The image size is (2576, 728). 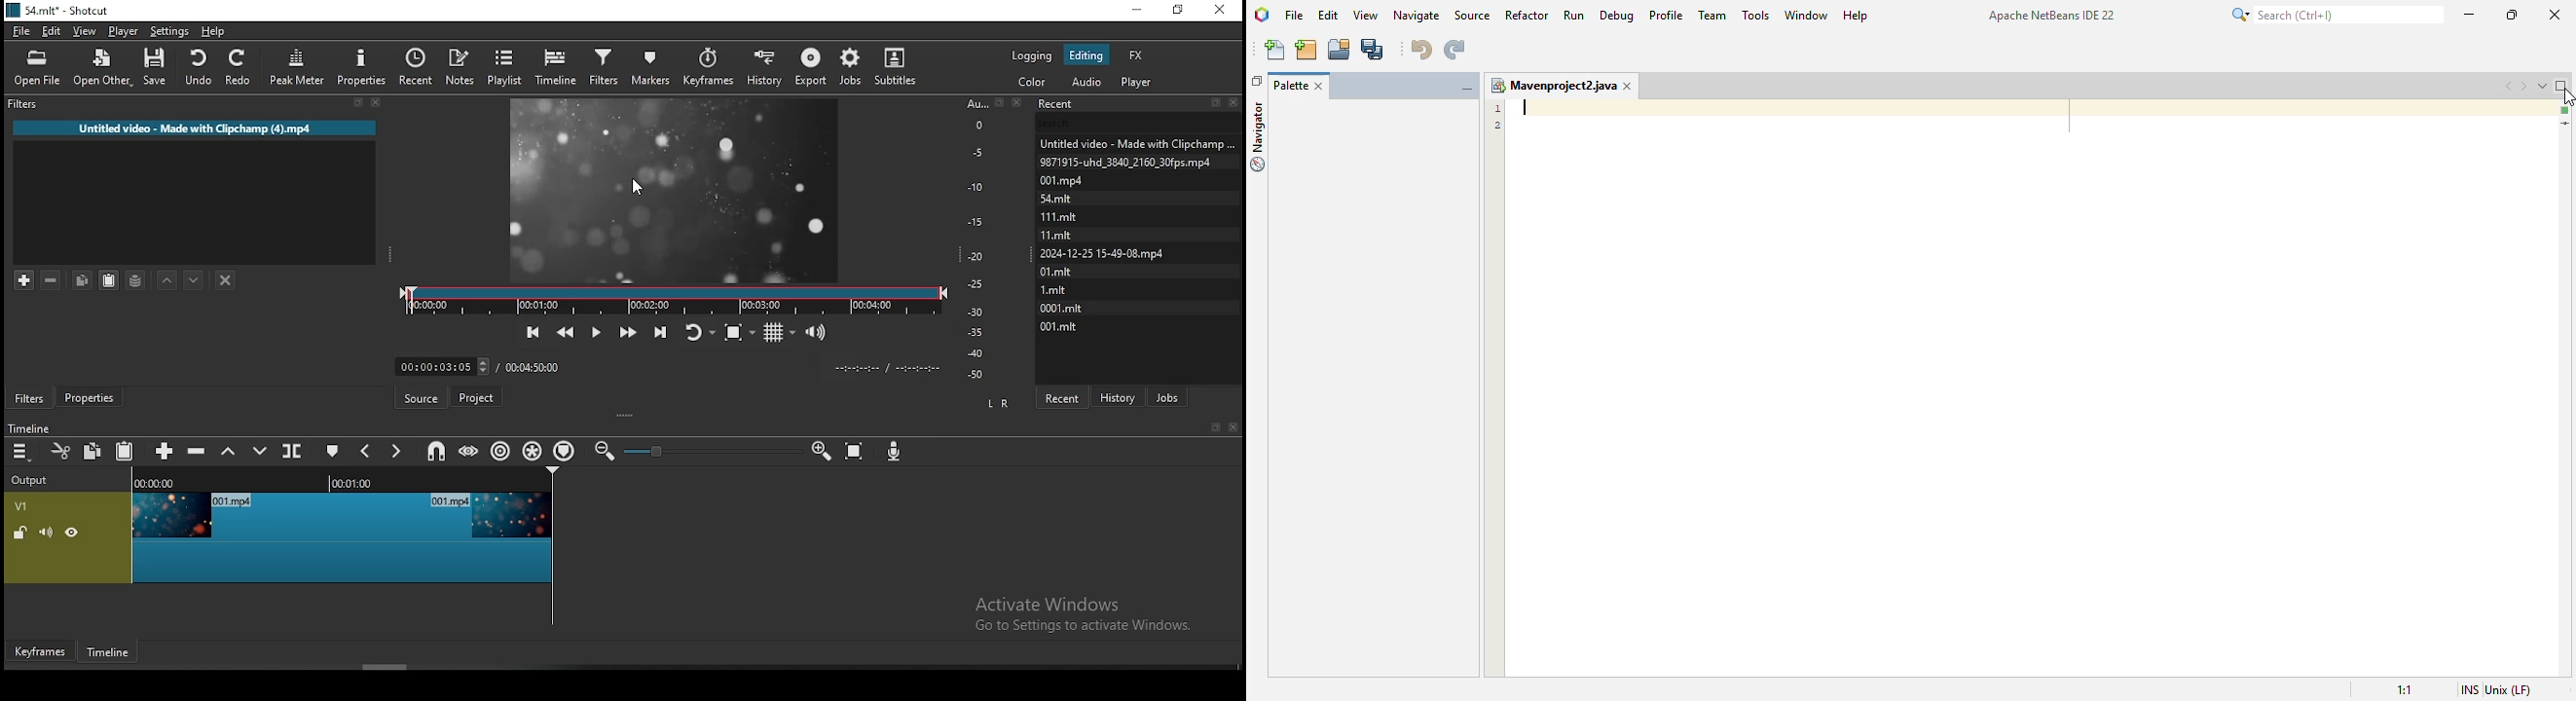 I want to click on timeline, so click(x=26, y=427).